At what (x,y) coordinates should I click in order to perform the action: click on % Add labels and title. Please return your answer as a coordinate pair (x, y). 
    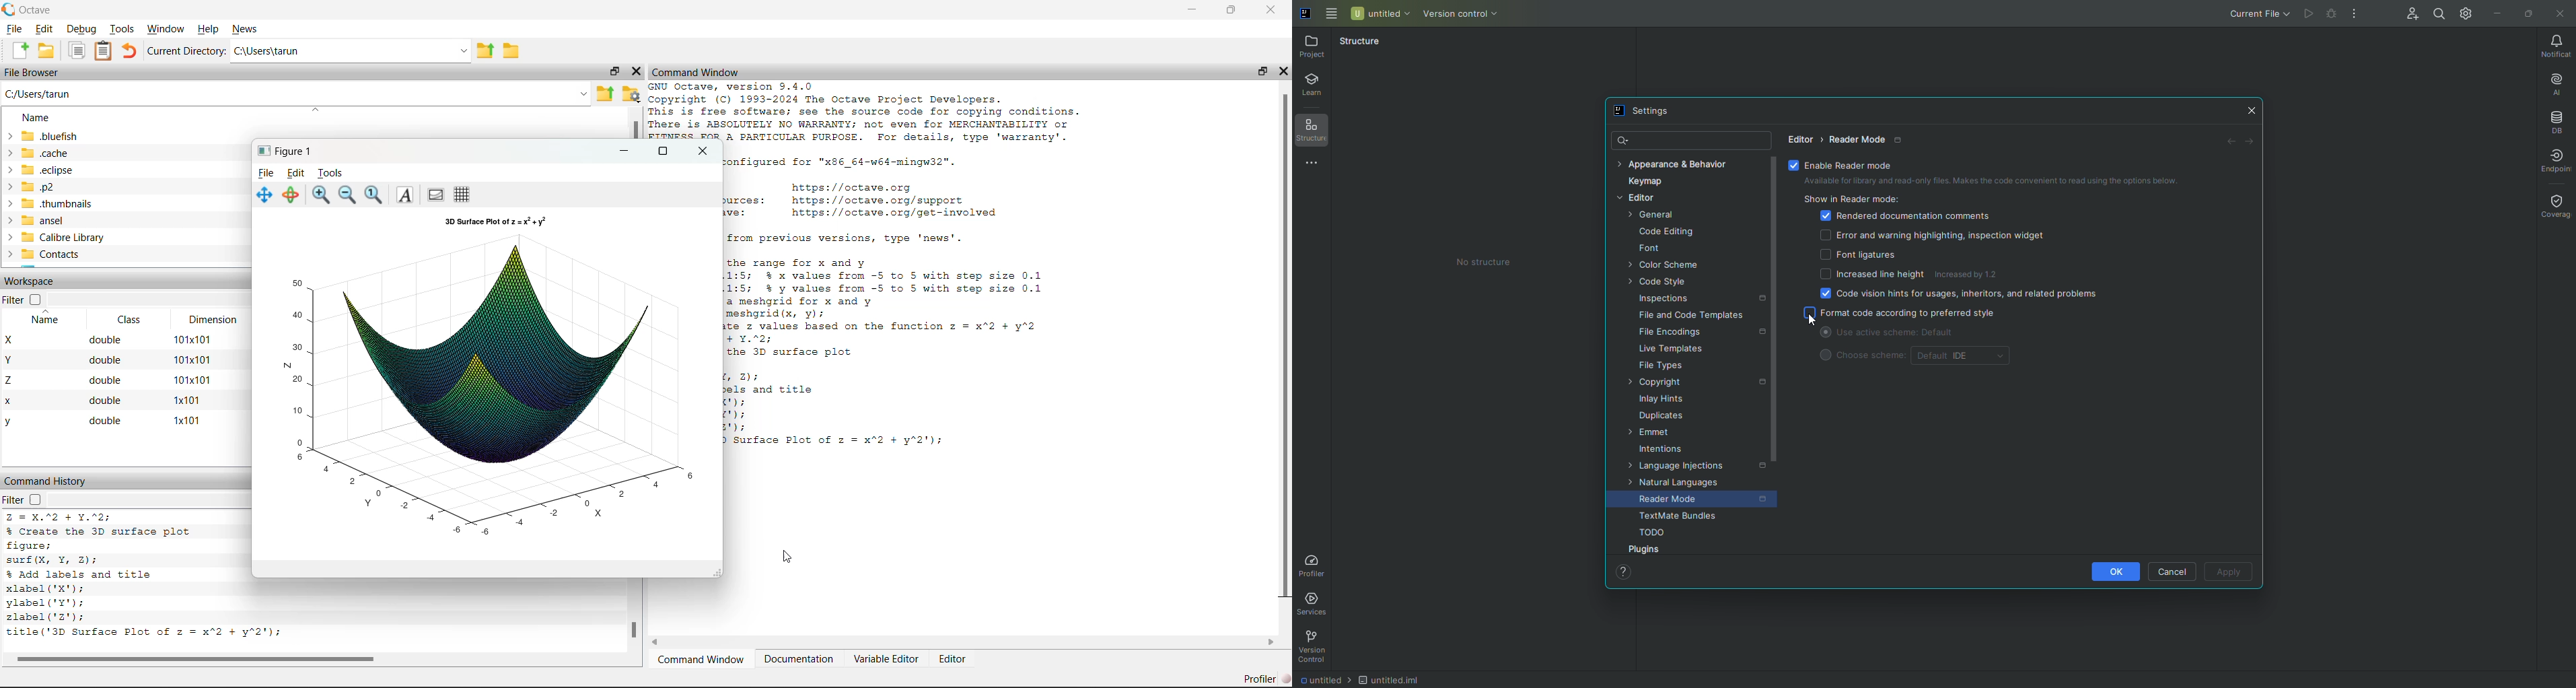
    Looking at the image, I should click on (82, 574).